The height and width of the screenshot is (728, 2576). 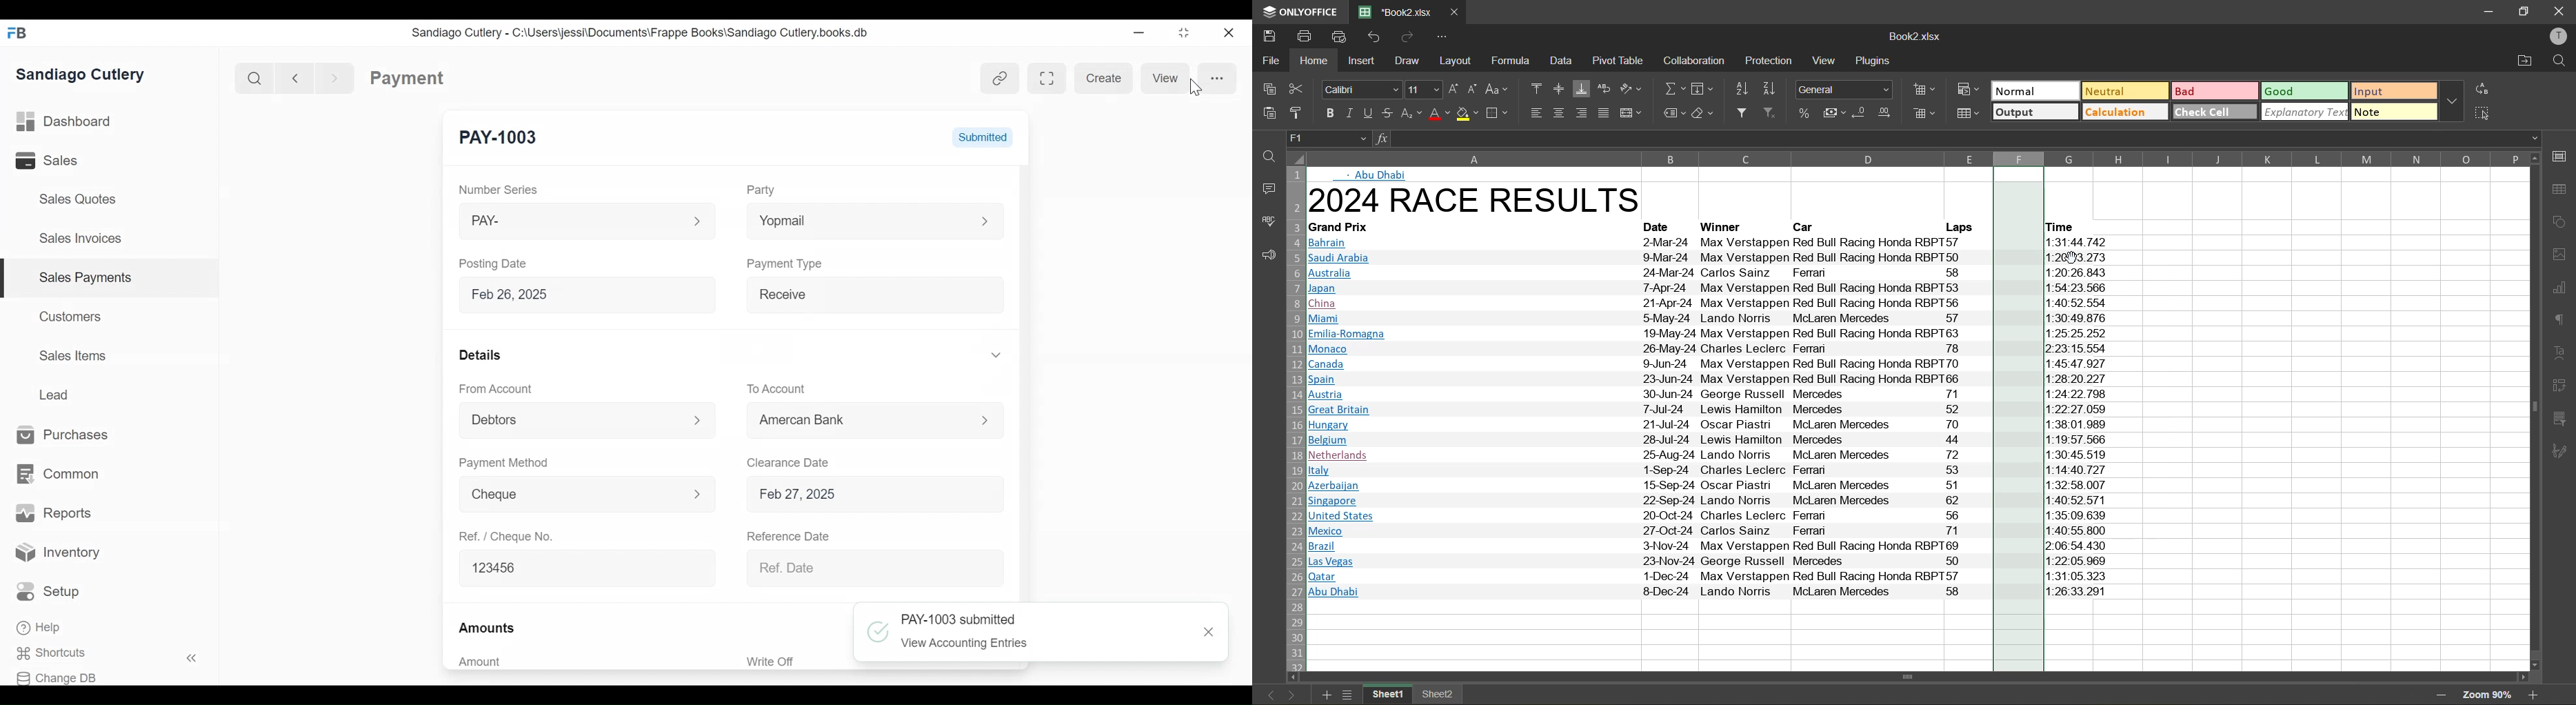 What do you see at coordinates (1441, 697) in the screenshot?
I see `sheet2 ` at bounding box center [1441, 697].